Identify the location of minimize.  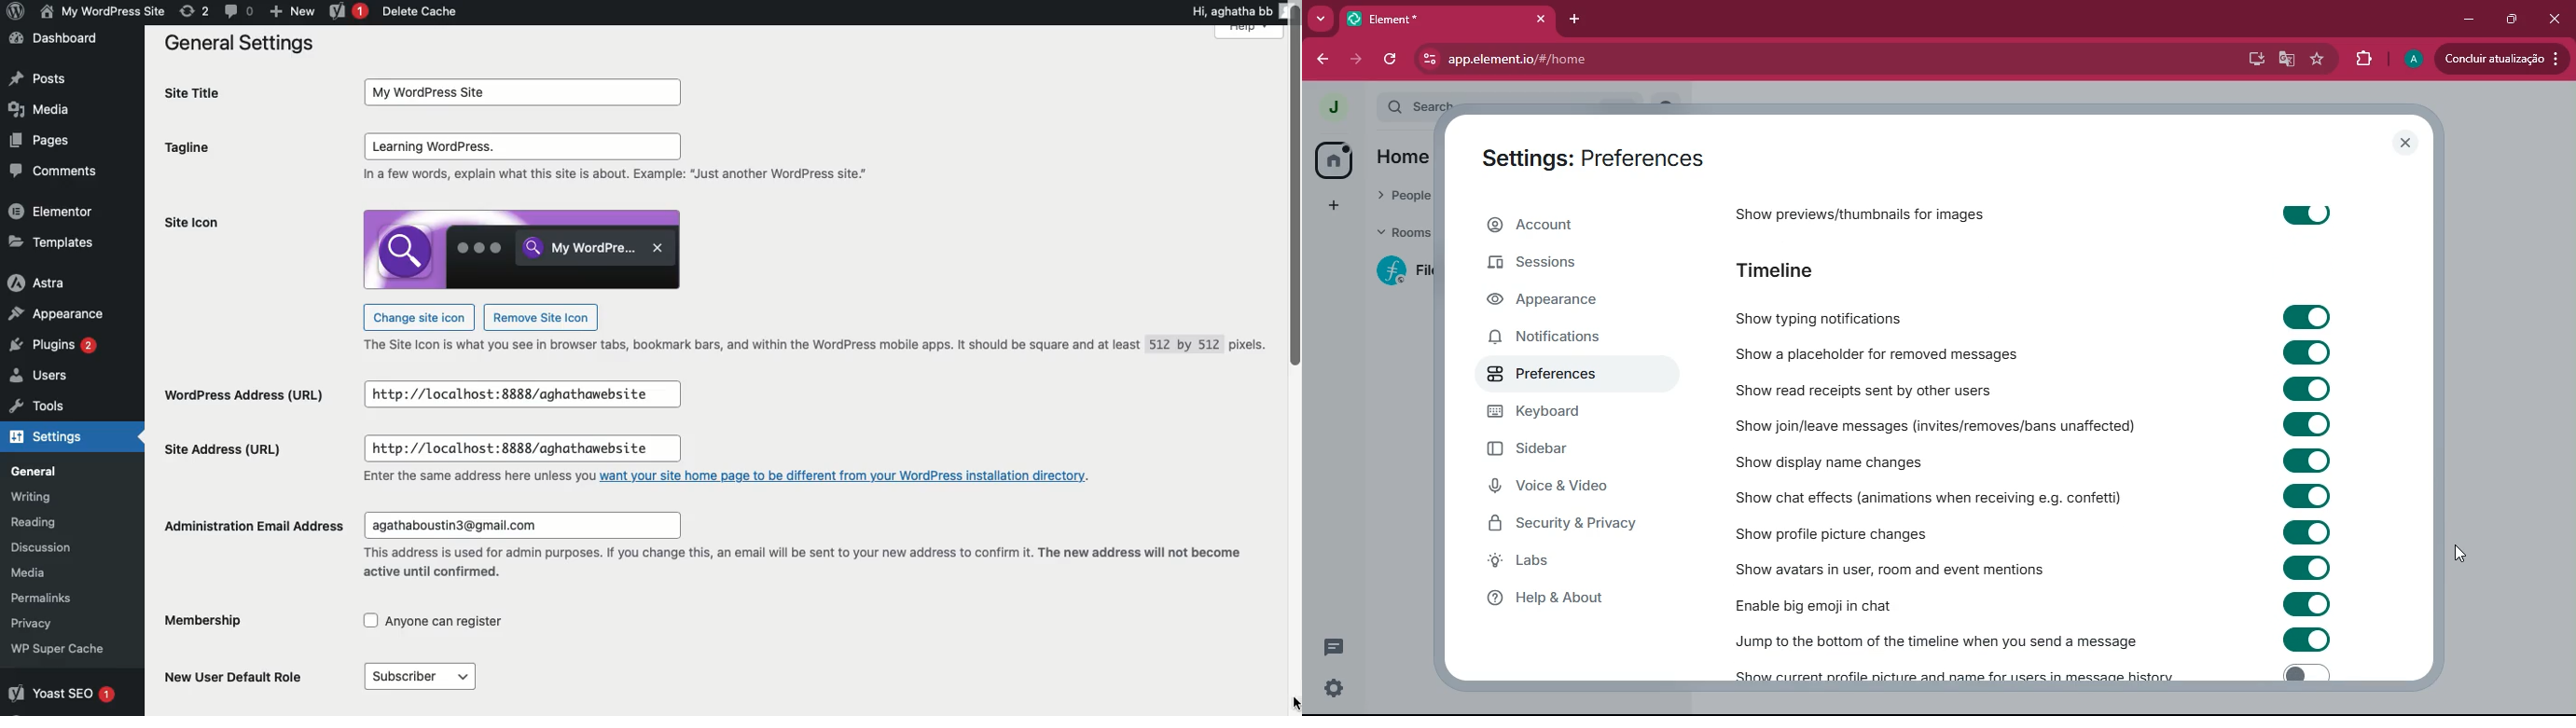
(2470, 17).